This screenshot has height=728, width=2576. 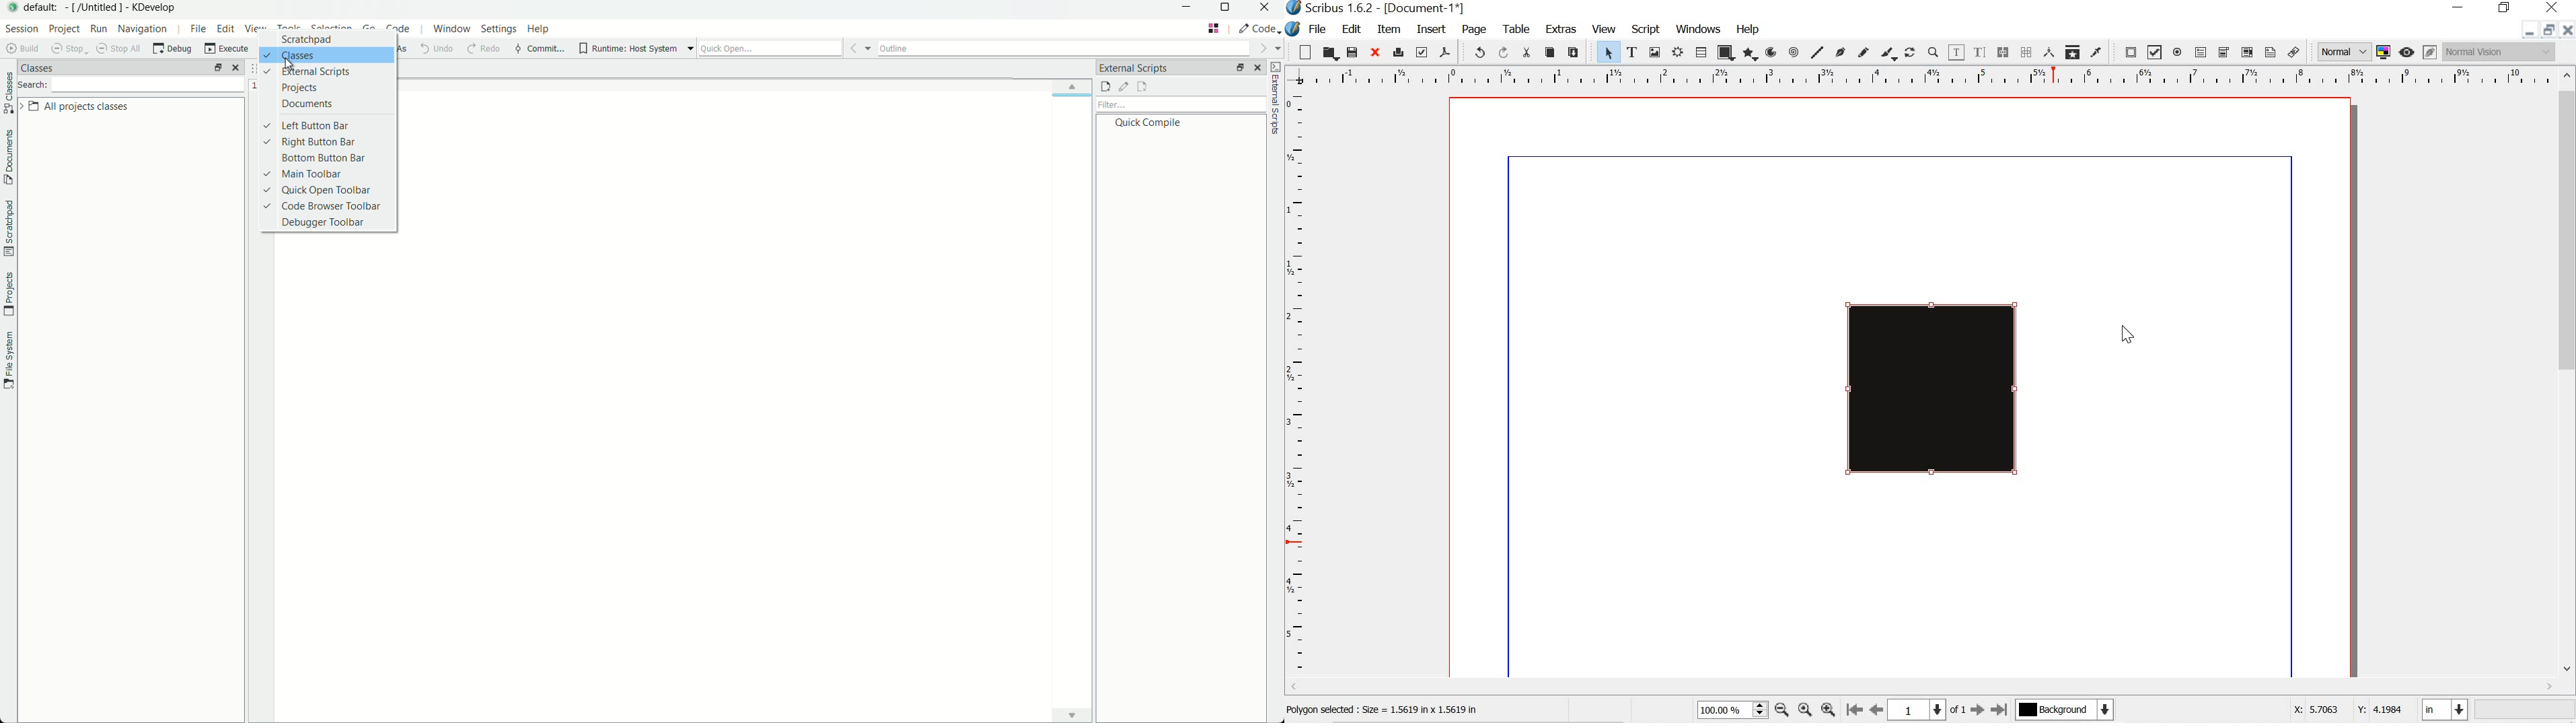 What do you see at coordinates (2343, 51) in the screenshot?
I see `normal` at bounding box center [2343, 51].